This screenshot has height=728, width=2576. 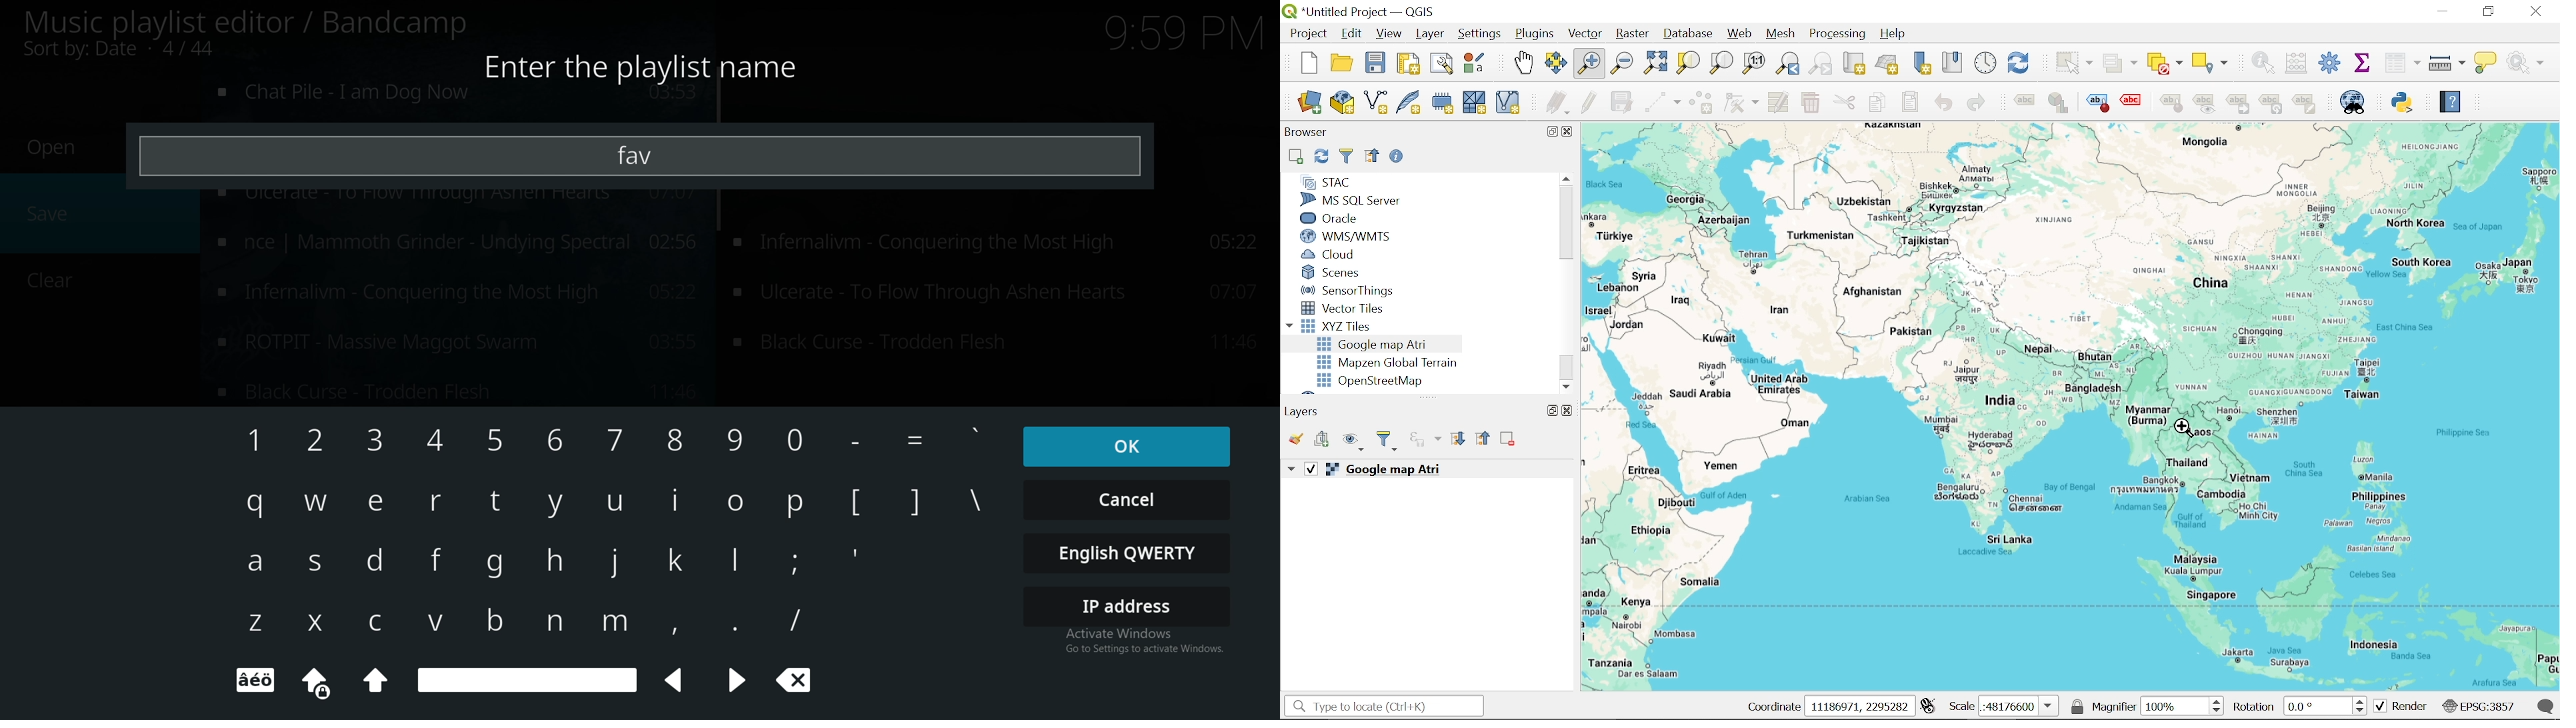 I want to click on Zoom to native resolution, so click(x=1754, y=62).